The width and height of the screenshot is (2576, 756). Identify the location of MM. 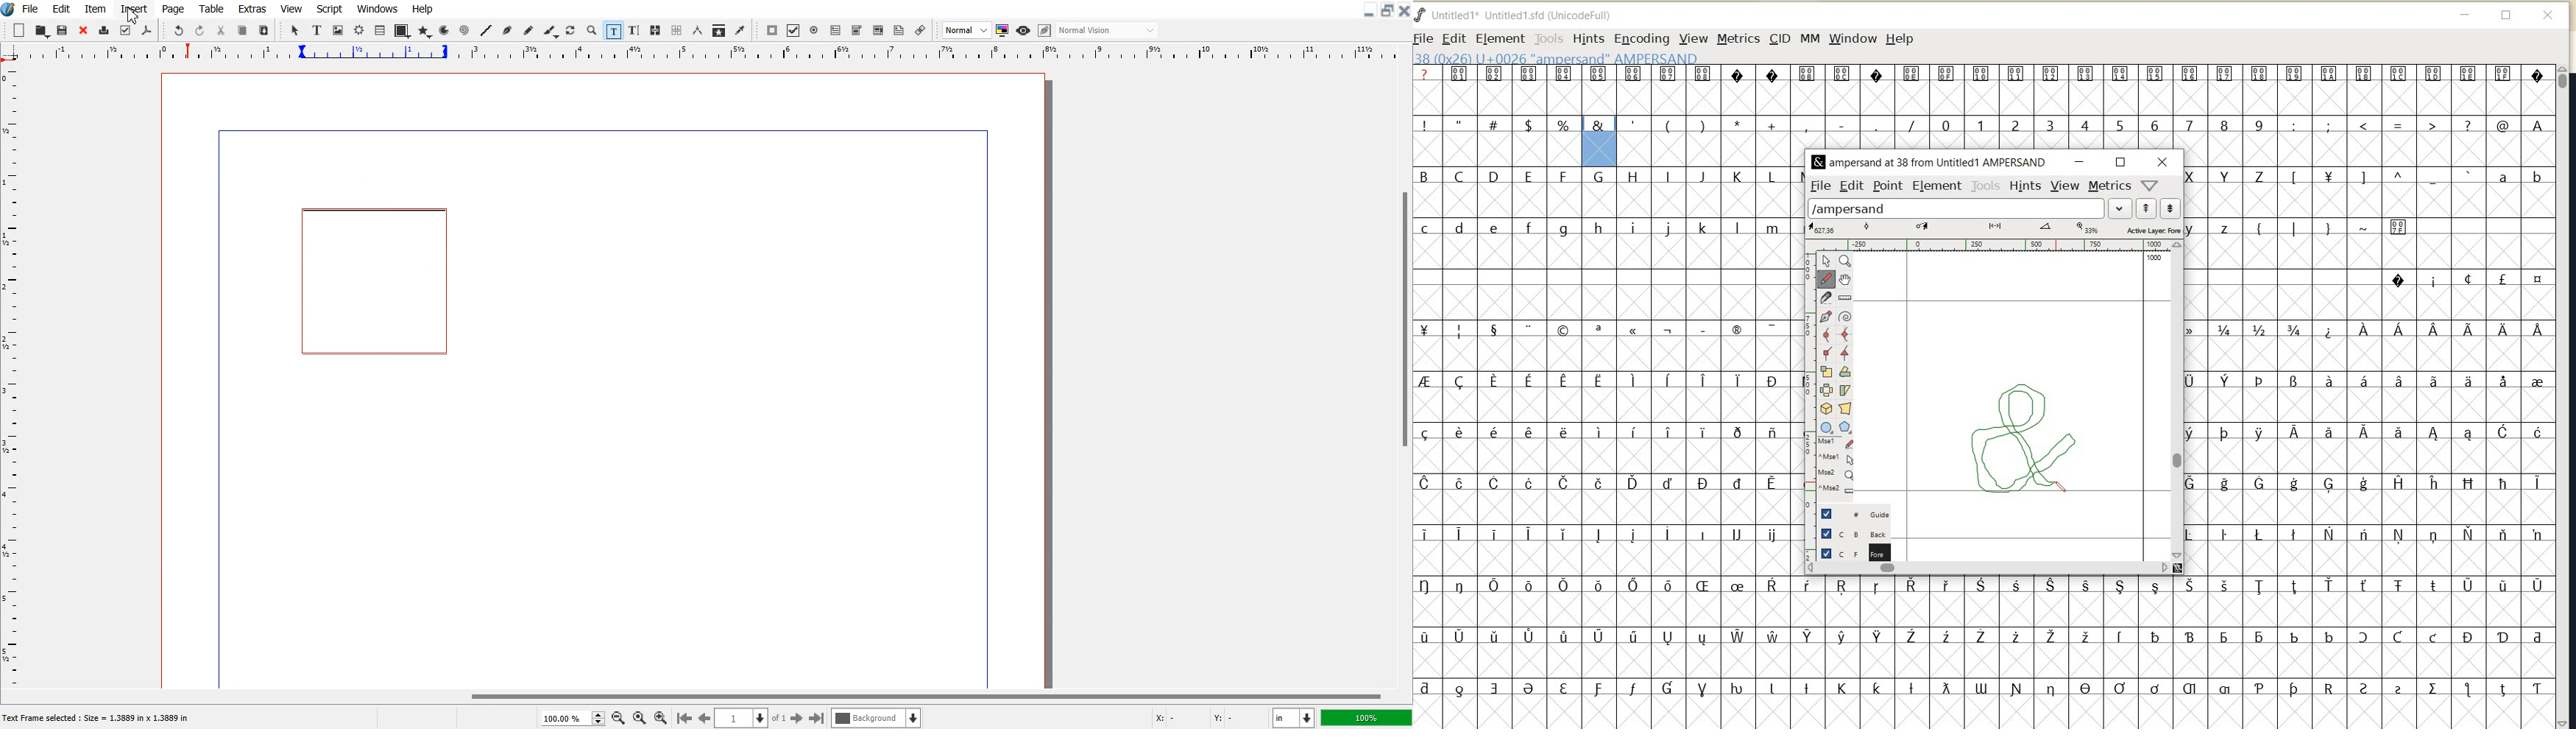
(1809, 38).